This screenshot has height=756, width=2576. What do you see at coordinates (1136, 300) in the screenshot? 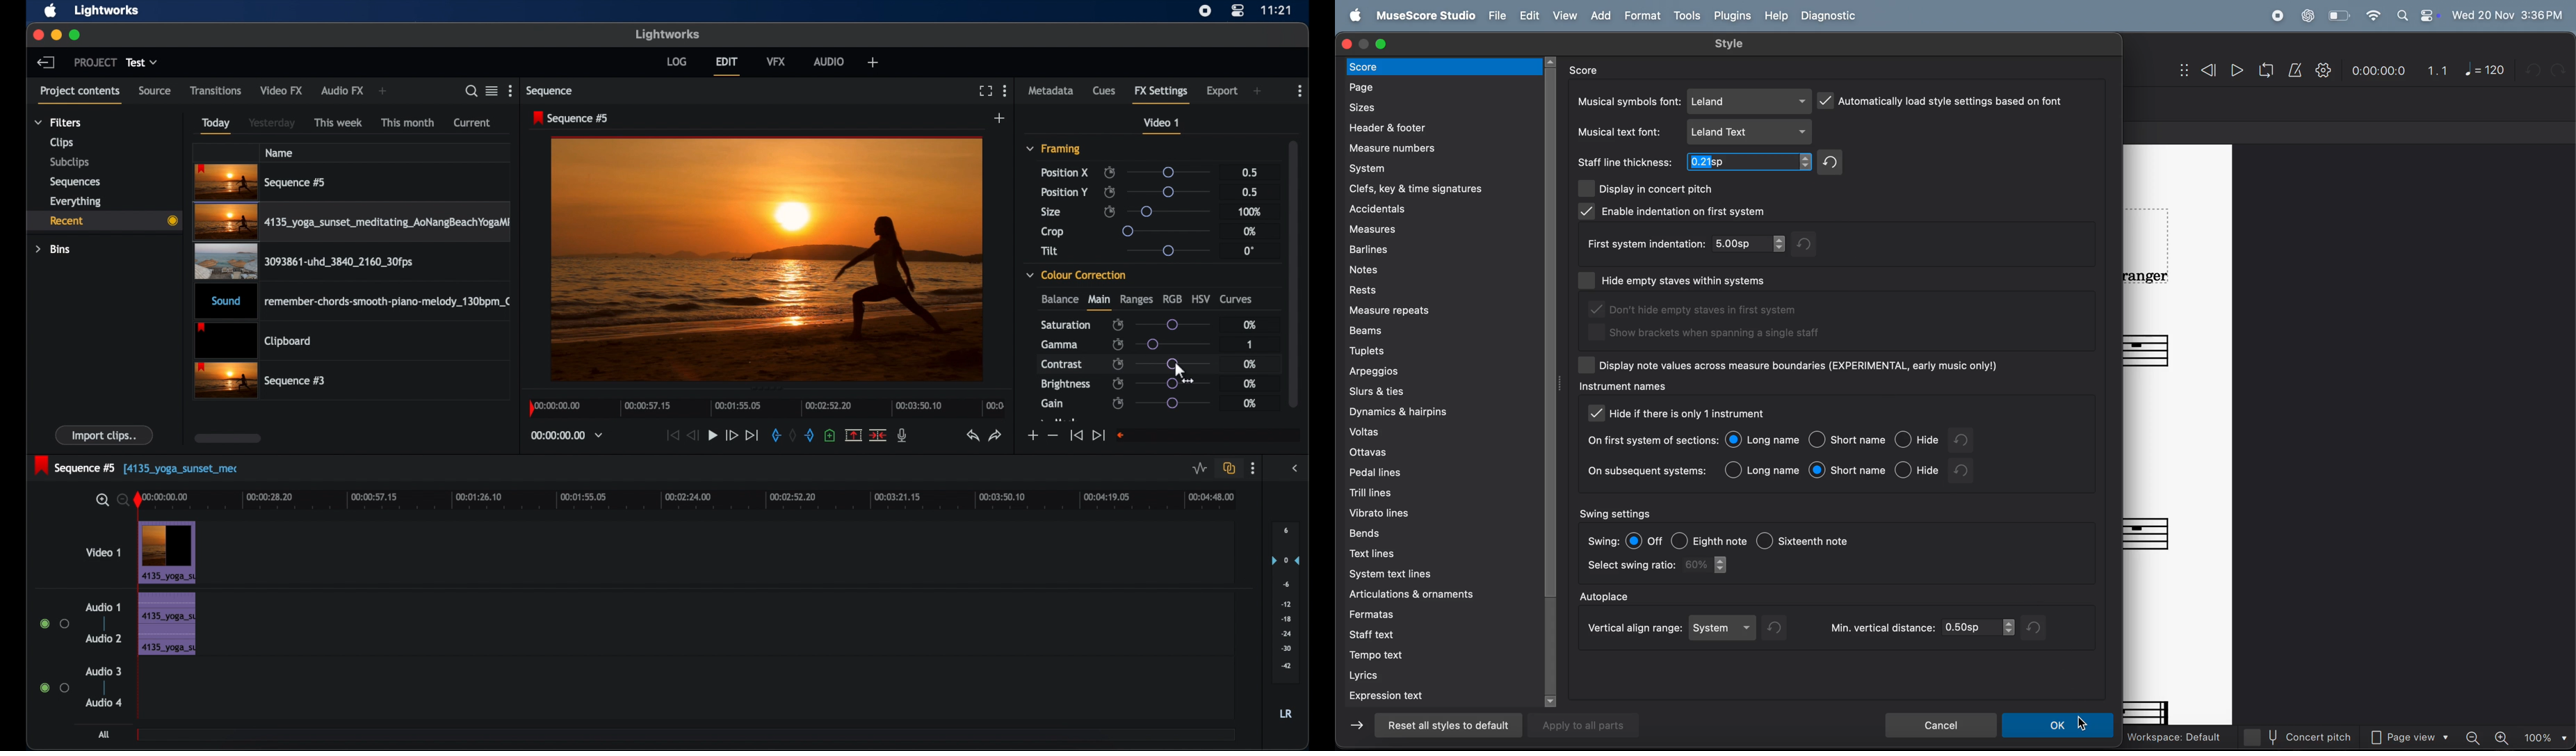
I see `ranges` at bounding box center [1136, 300].